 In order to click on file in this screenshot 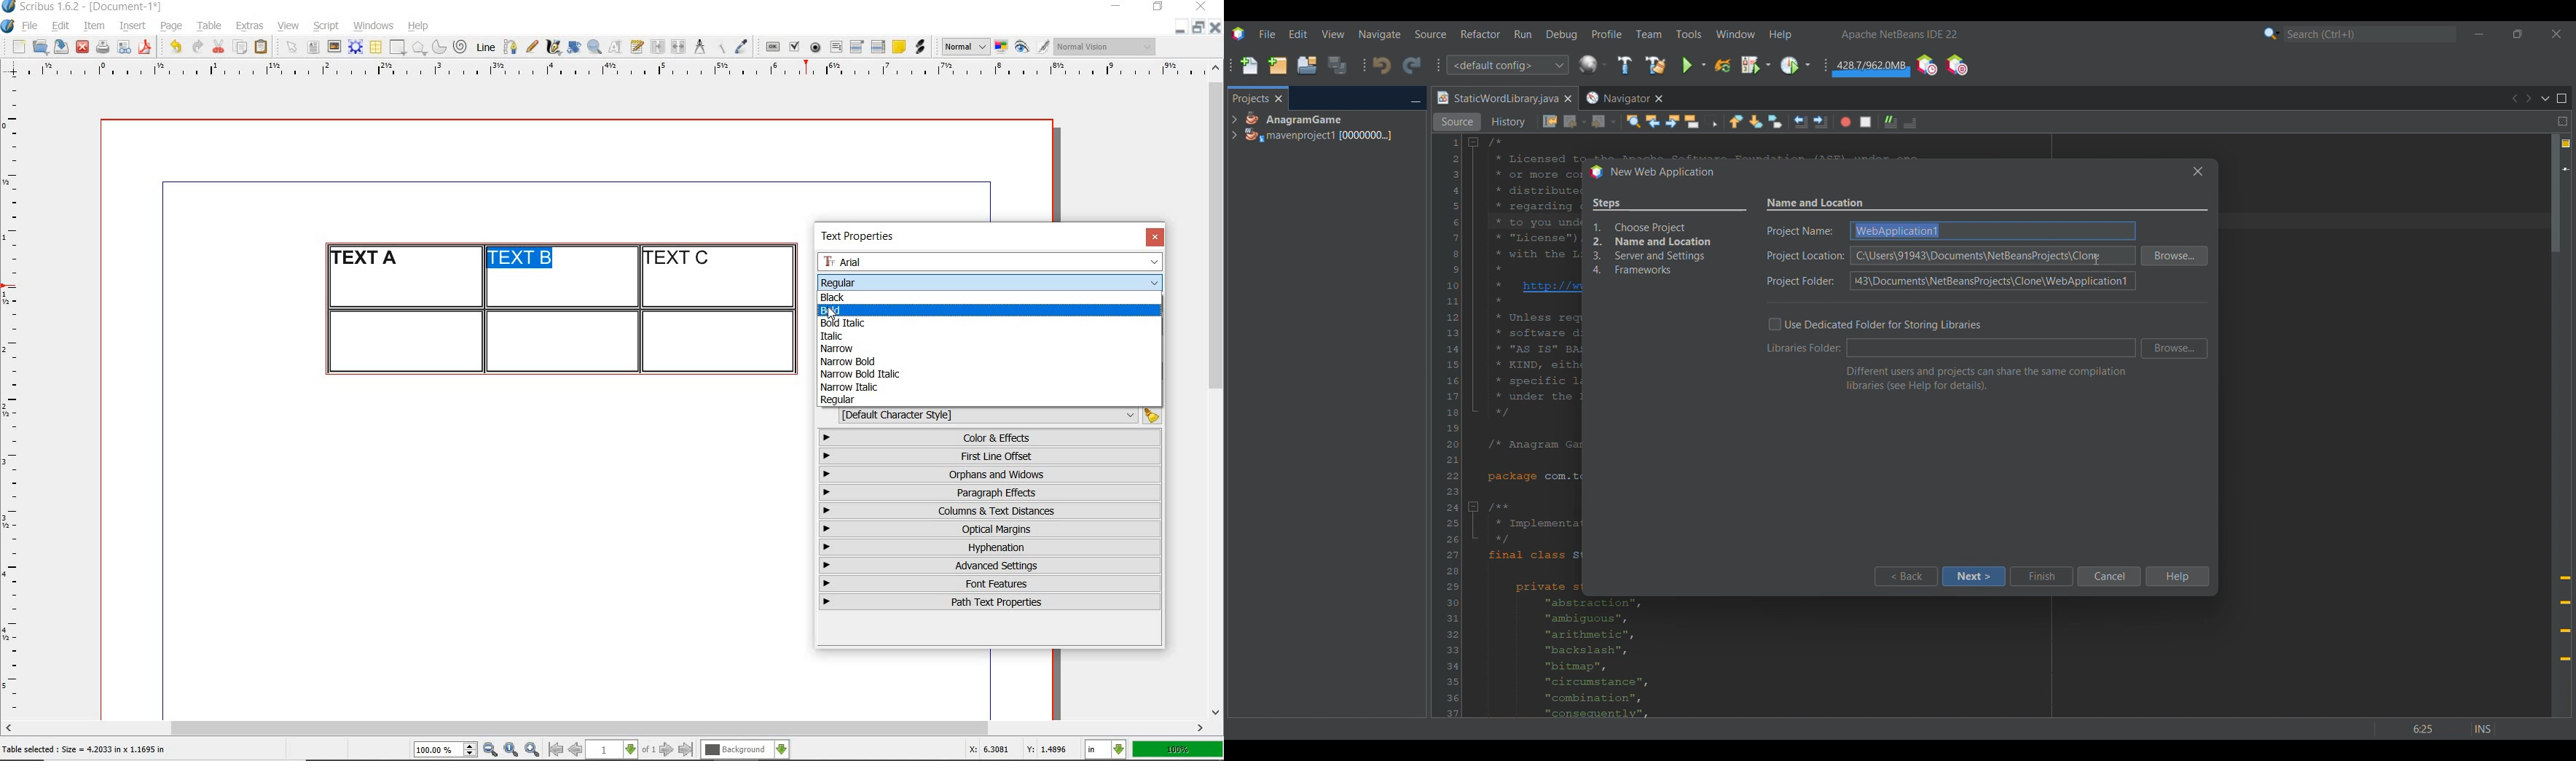, I will do `click(31, 26)`.